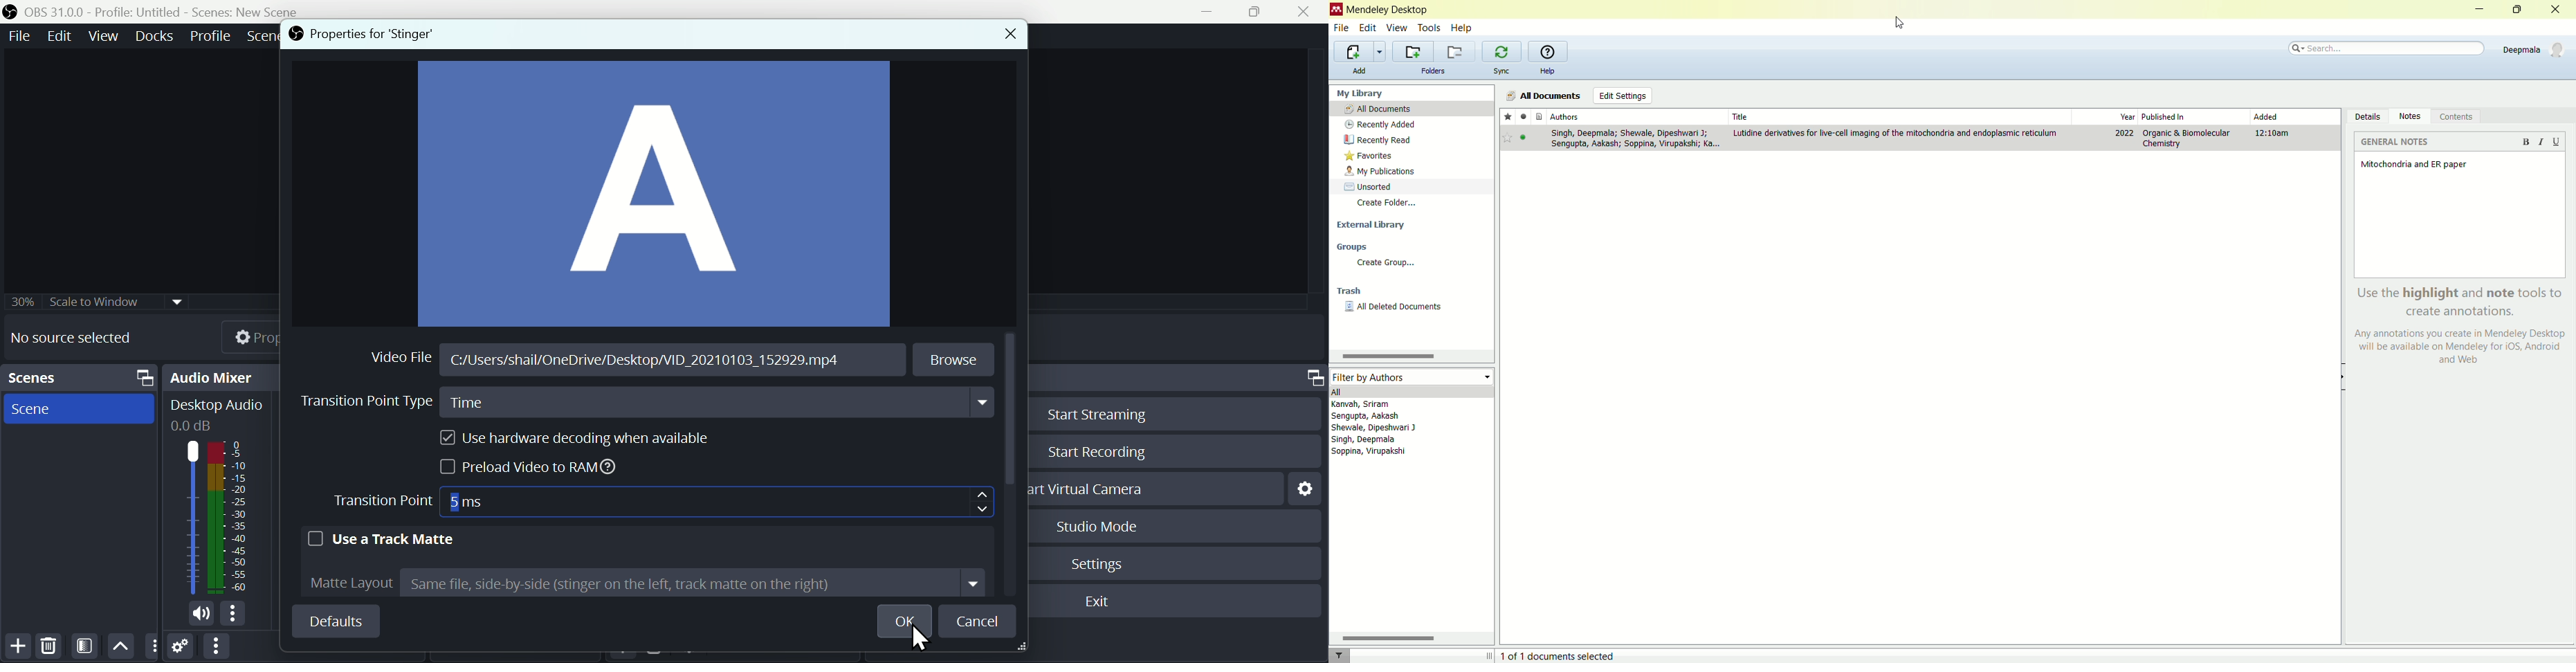  What do you see at coordinates (1398, 27) in the screenshot?
I see `view` at bounding box center [1398, 27].